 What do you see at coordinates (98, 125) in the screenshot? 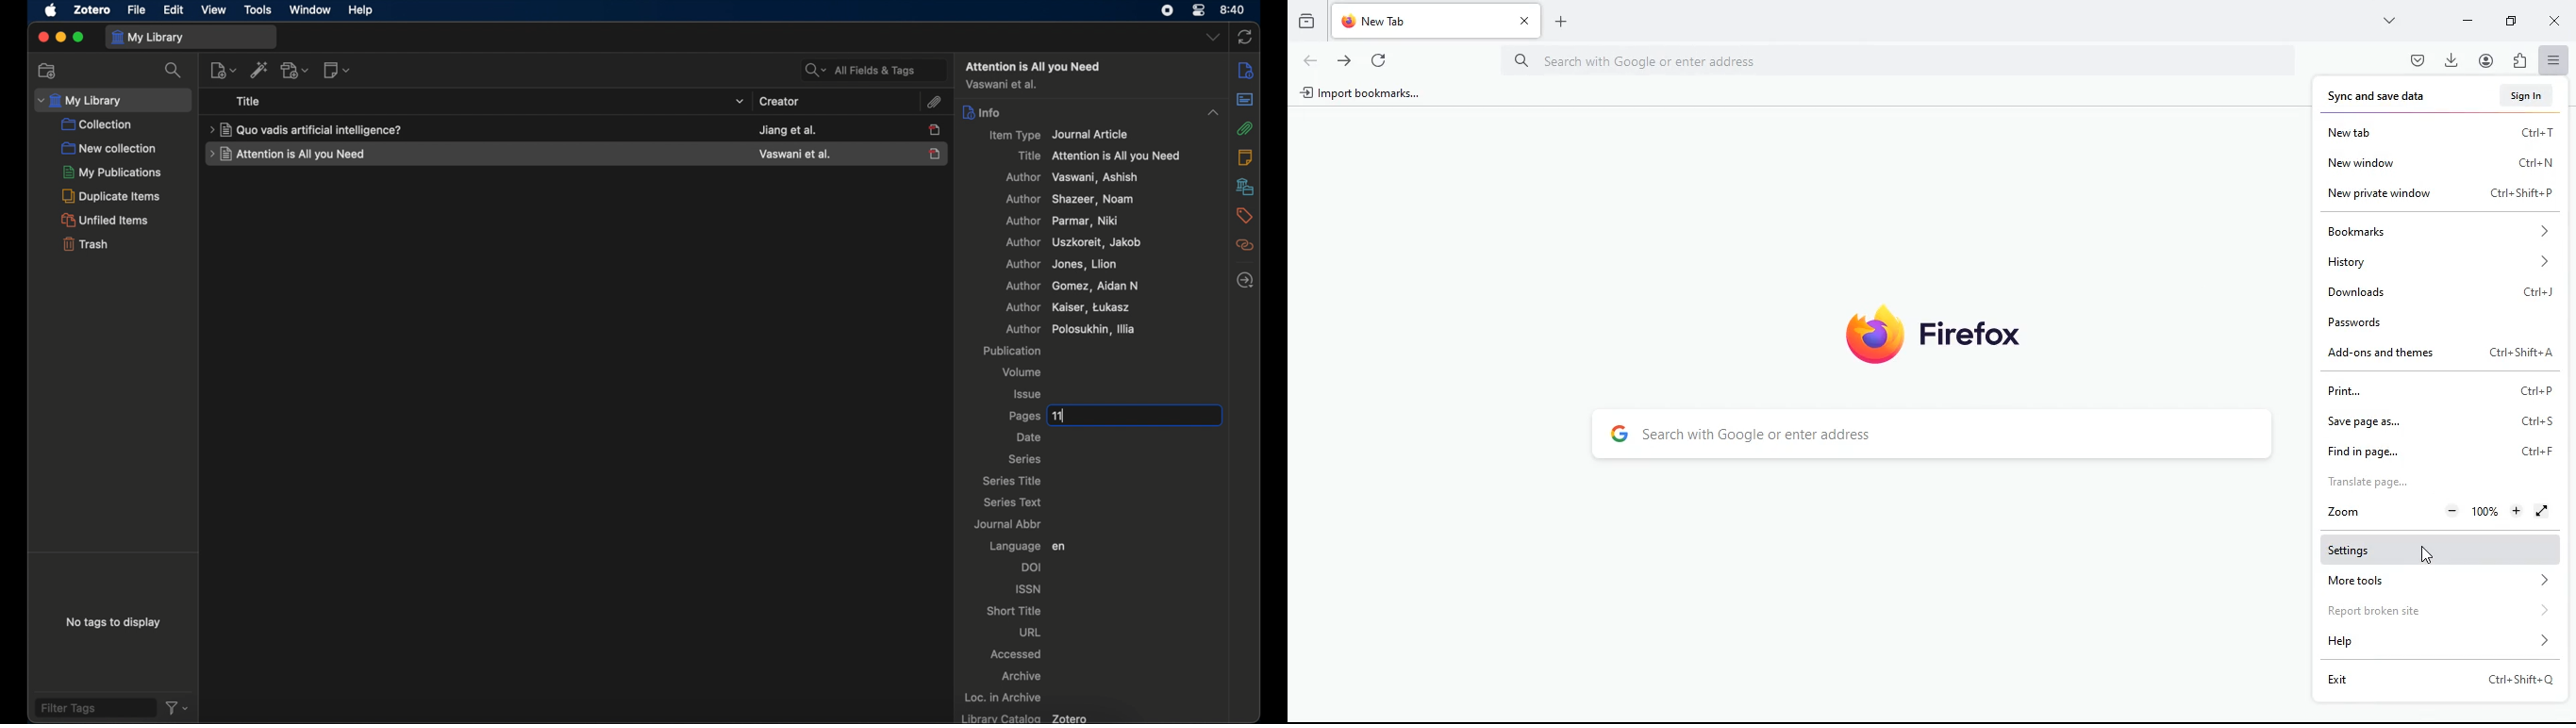
I see `collection` at bounding box center [98, 125].